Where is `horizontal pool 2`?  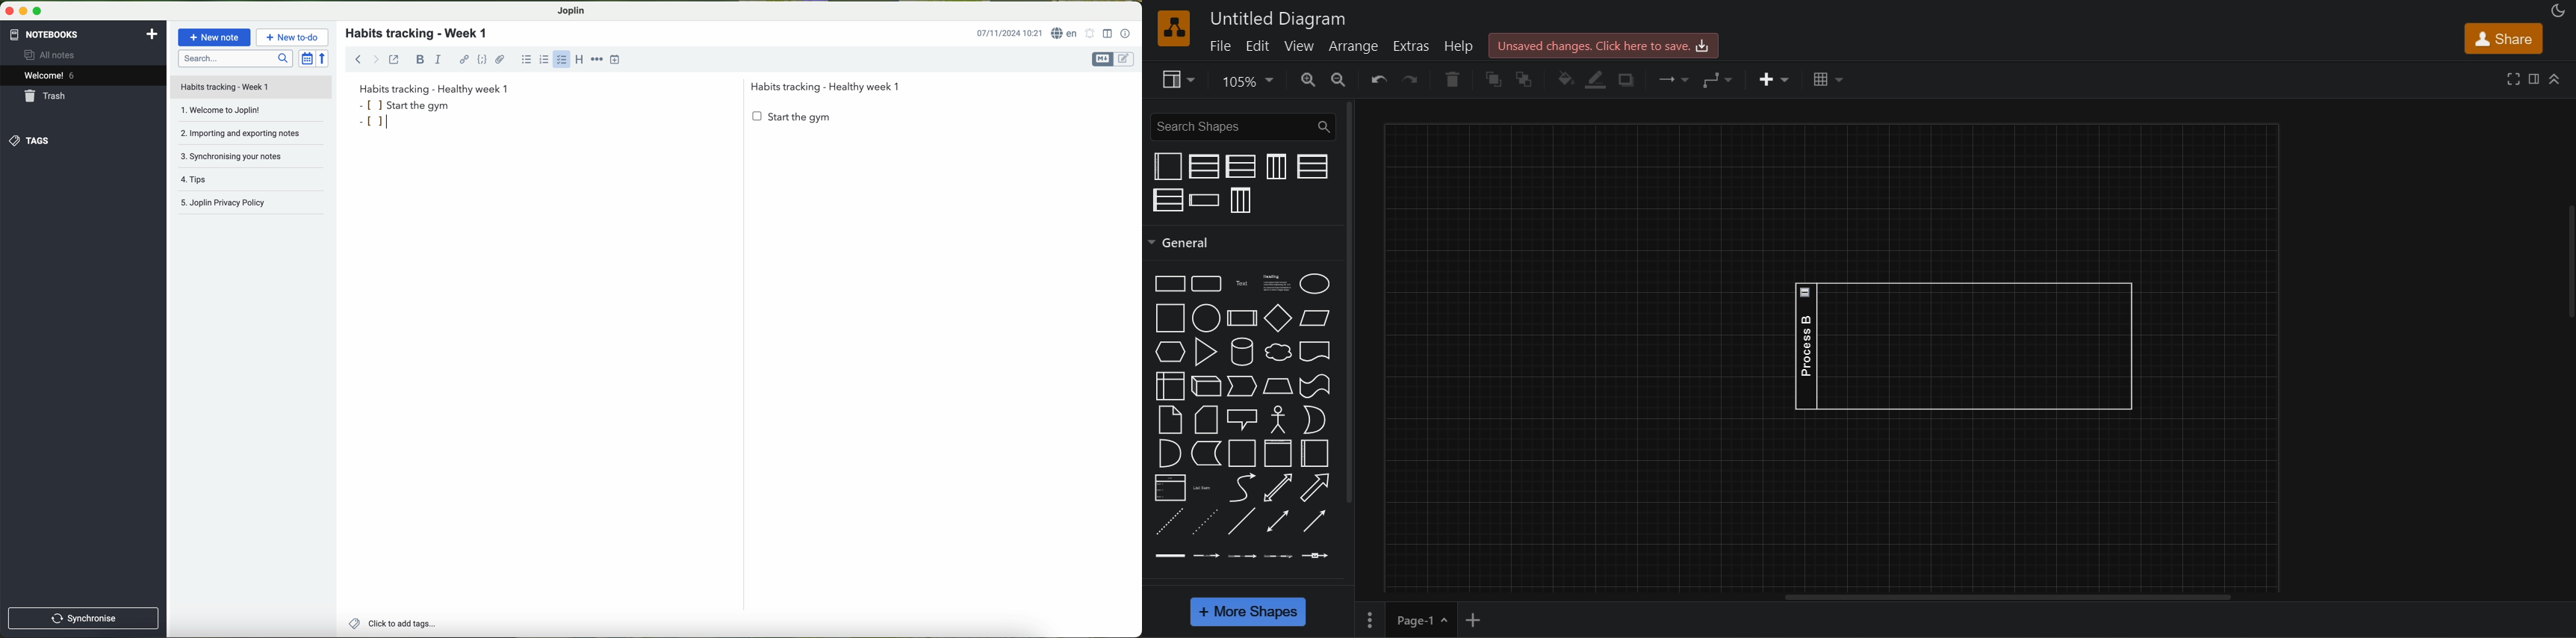 horizontal pool 2 is located at coordinates (1243, 167).